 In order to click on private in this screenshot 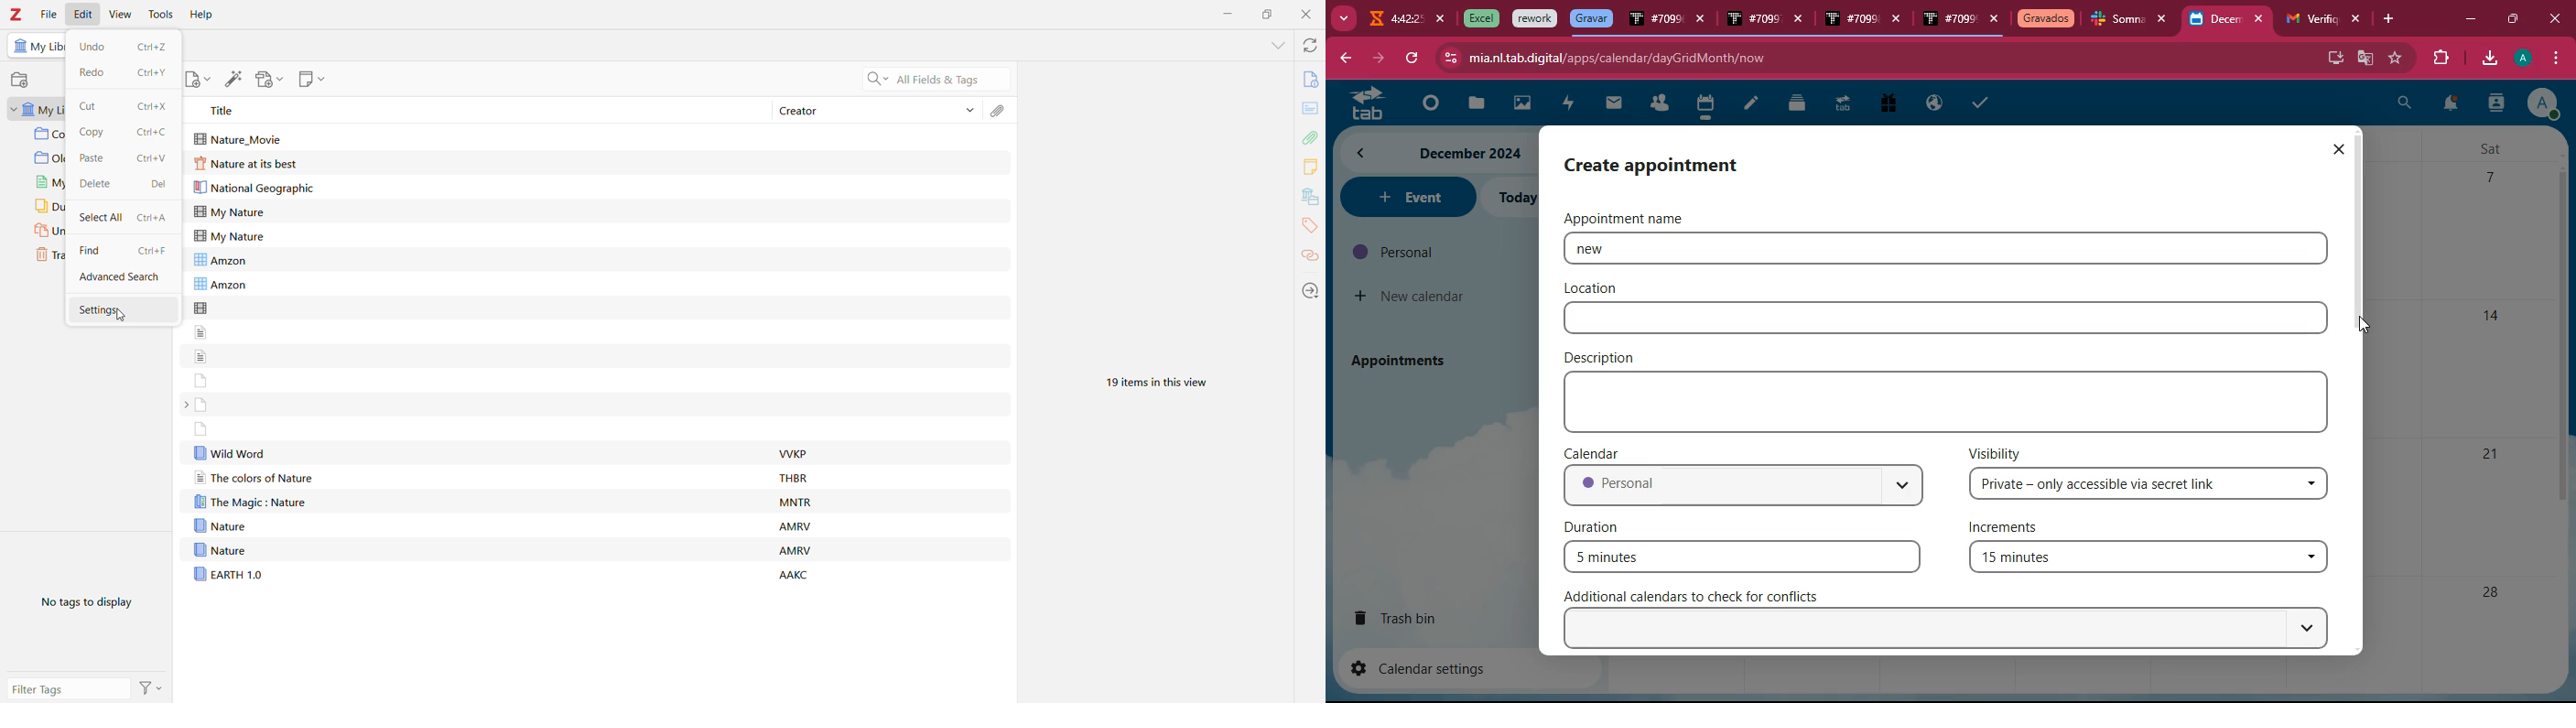, I will do `click(2150, 484)`.